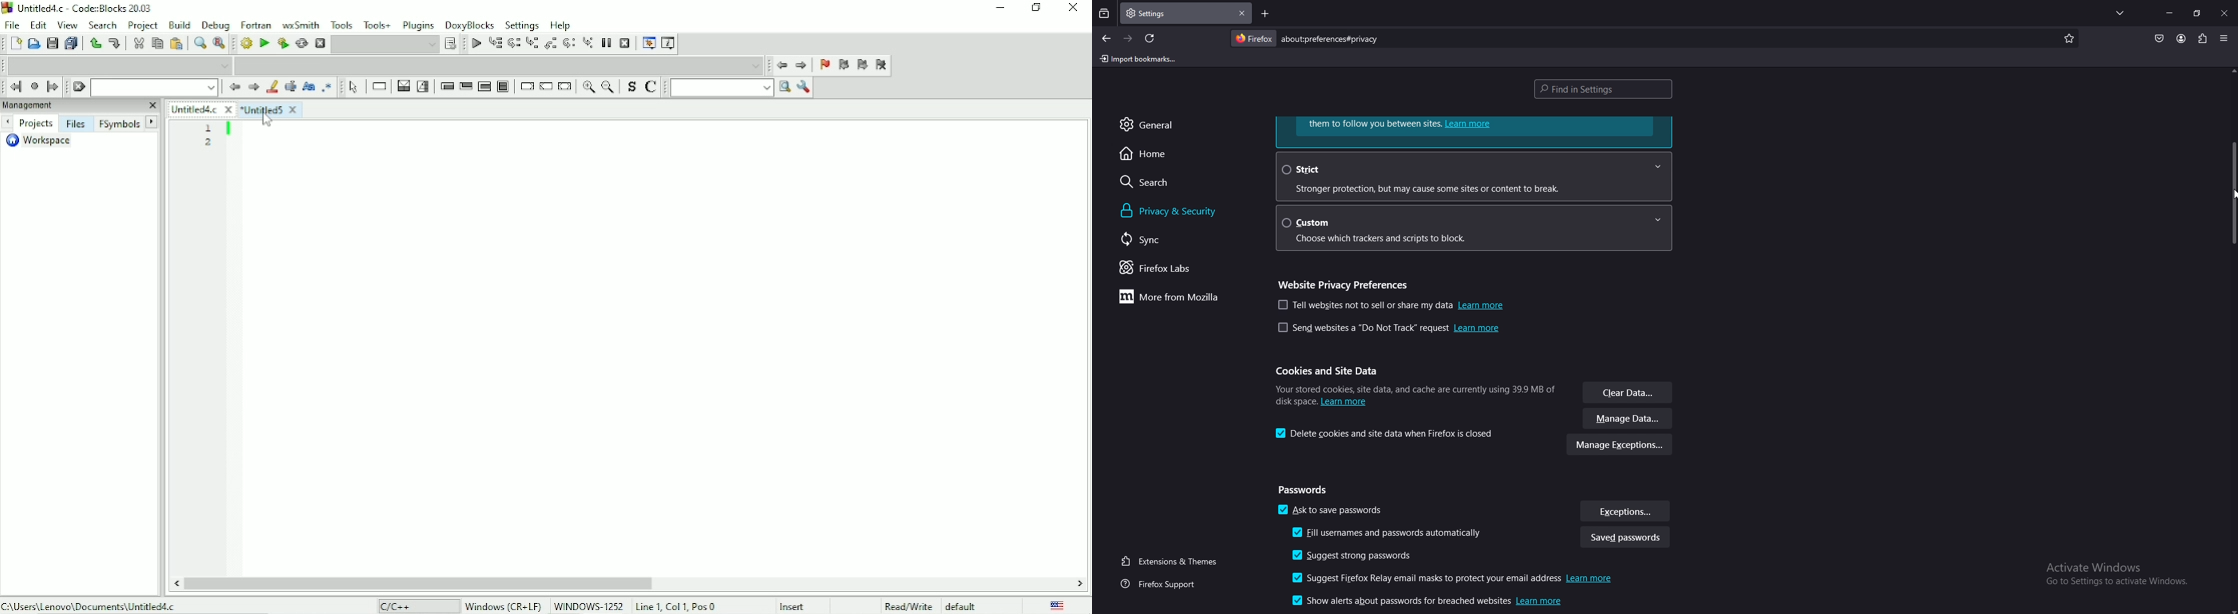 Image resolution: width=2240 pixels, height=616 pixels. Describe the element at coordinates (1171, 561) in the screenshot. I see `extension and themes` at that location.